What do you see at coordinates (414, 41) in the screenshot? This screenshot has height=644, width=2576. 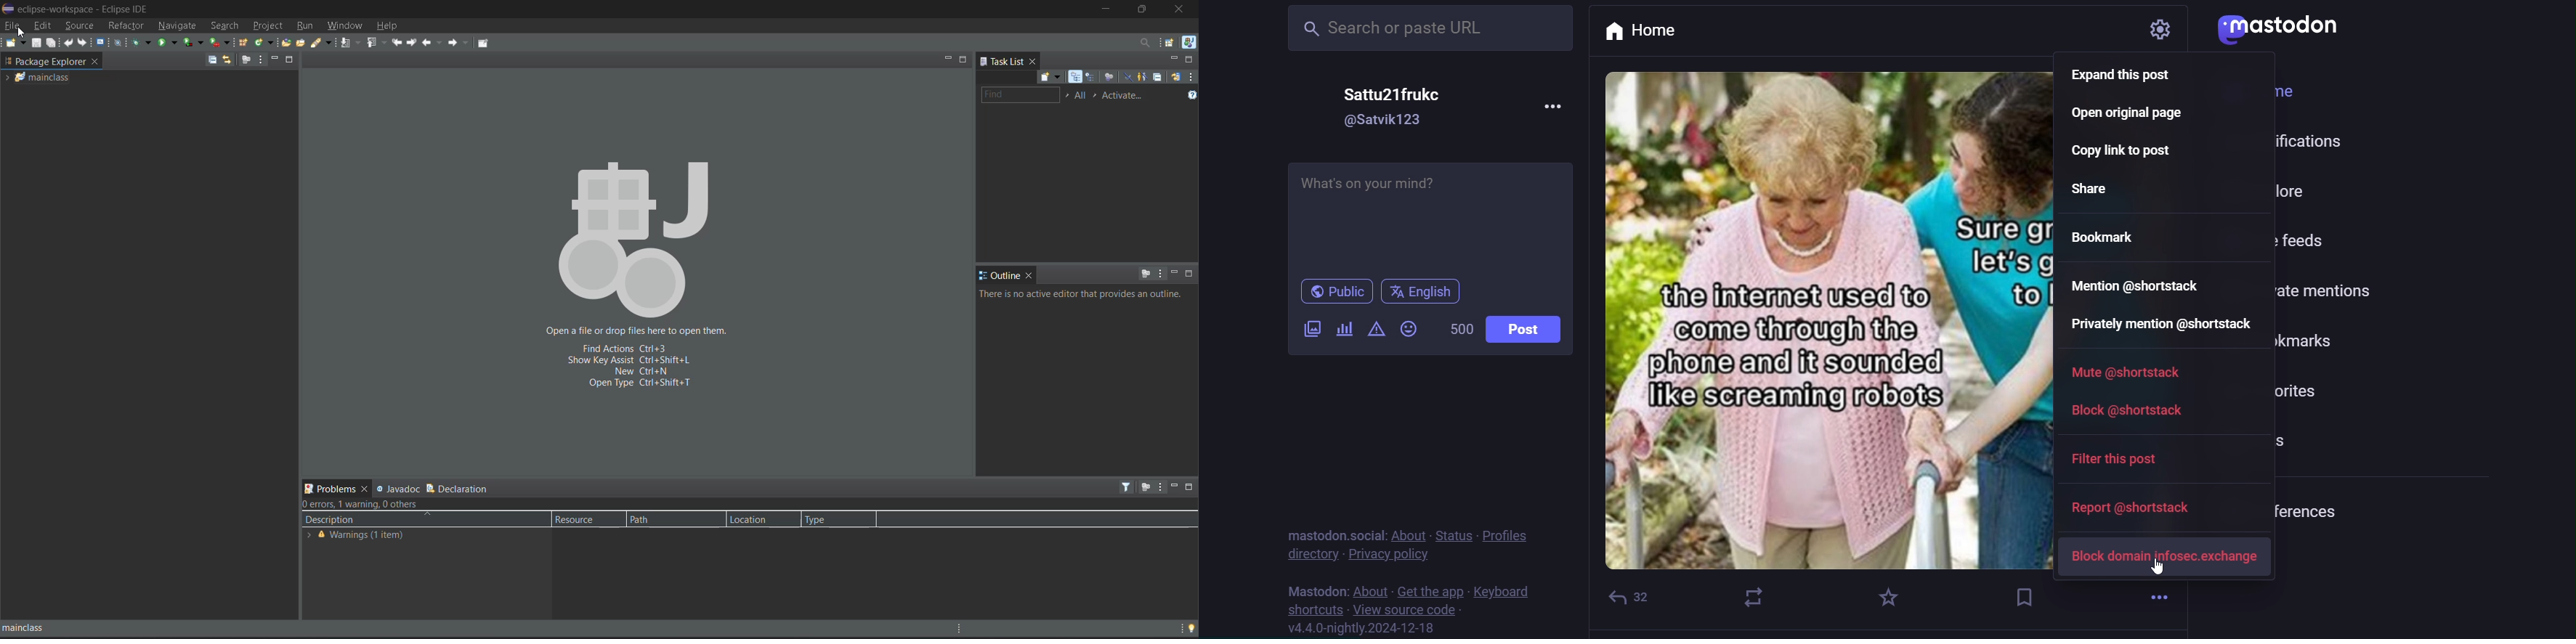 I see `next edit location` at bounding box center [414, 41].